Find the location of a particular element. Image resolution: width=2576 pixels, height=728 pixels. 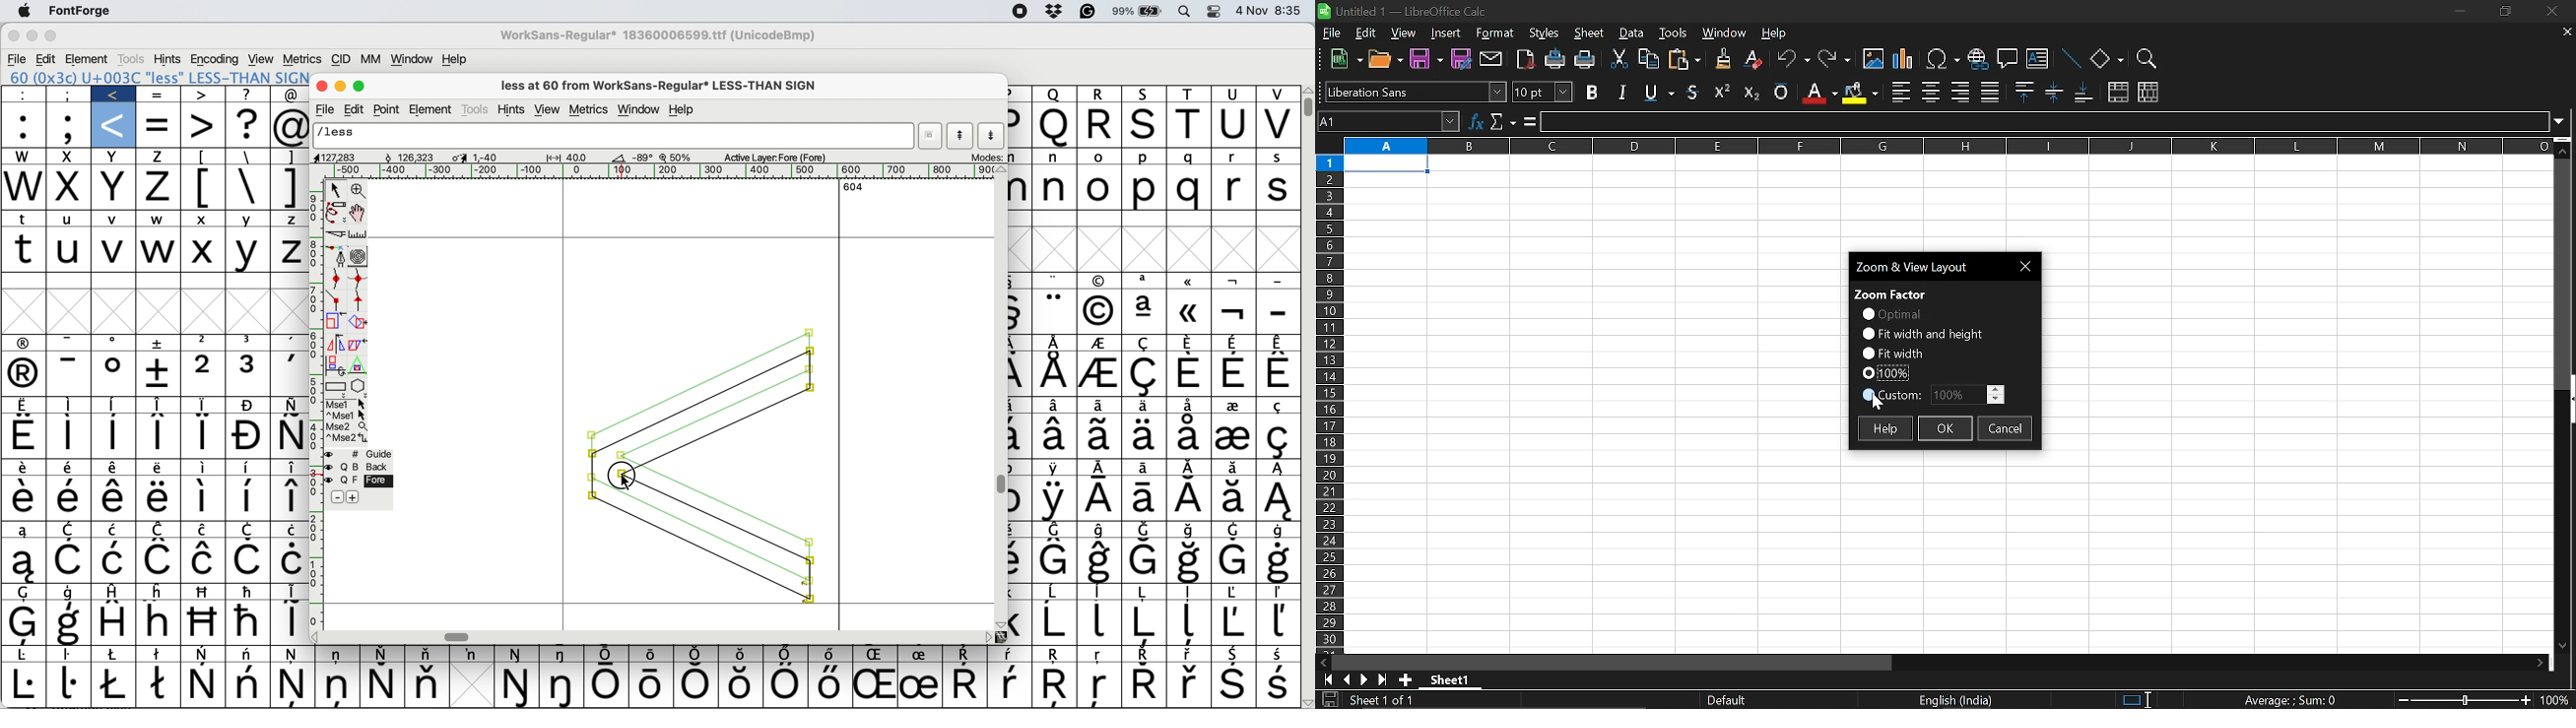

change zoom is located at coordinates (2464, 701).